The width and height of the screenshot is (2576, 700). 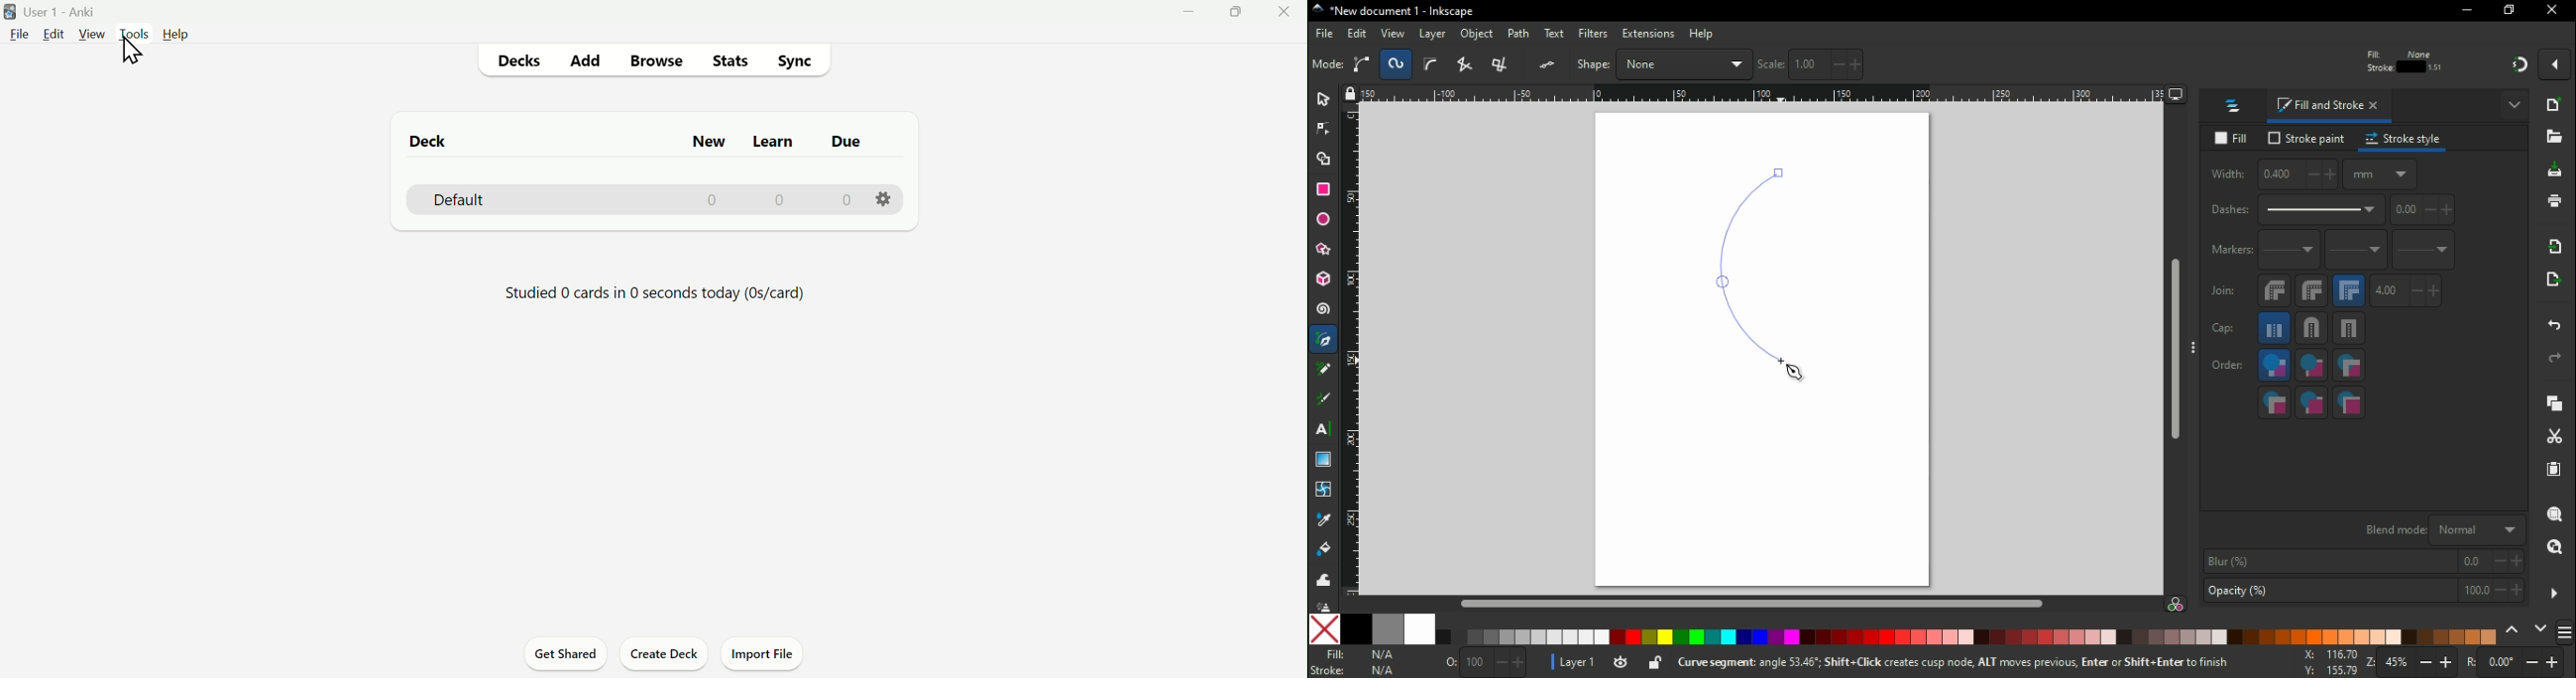 I want to click on zoom im/zoom out, so click(x=2415, y=662).